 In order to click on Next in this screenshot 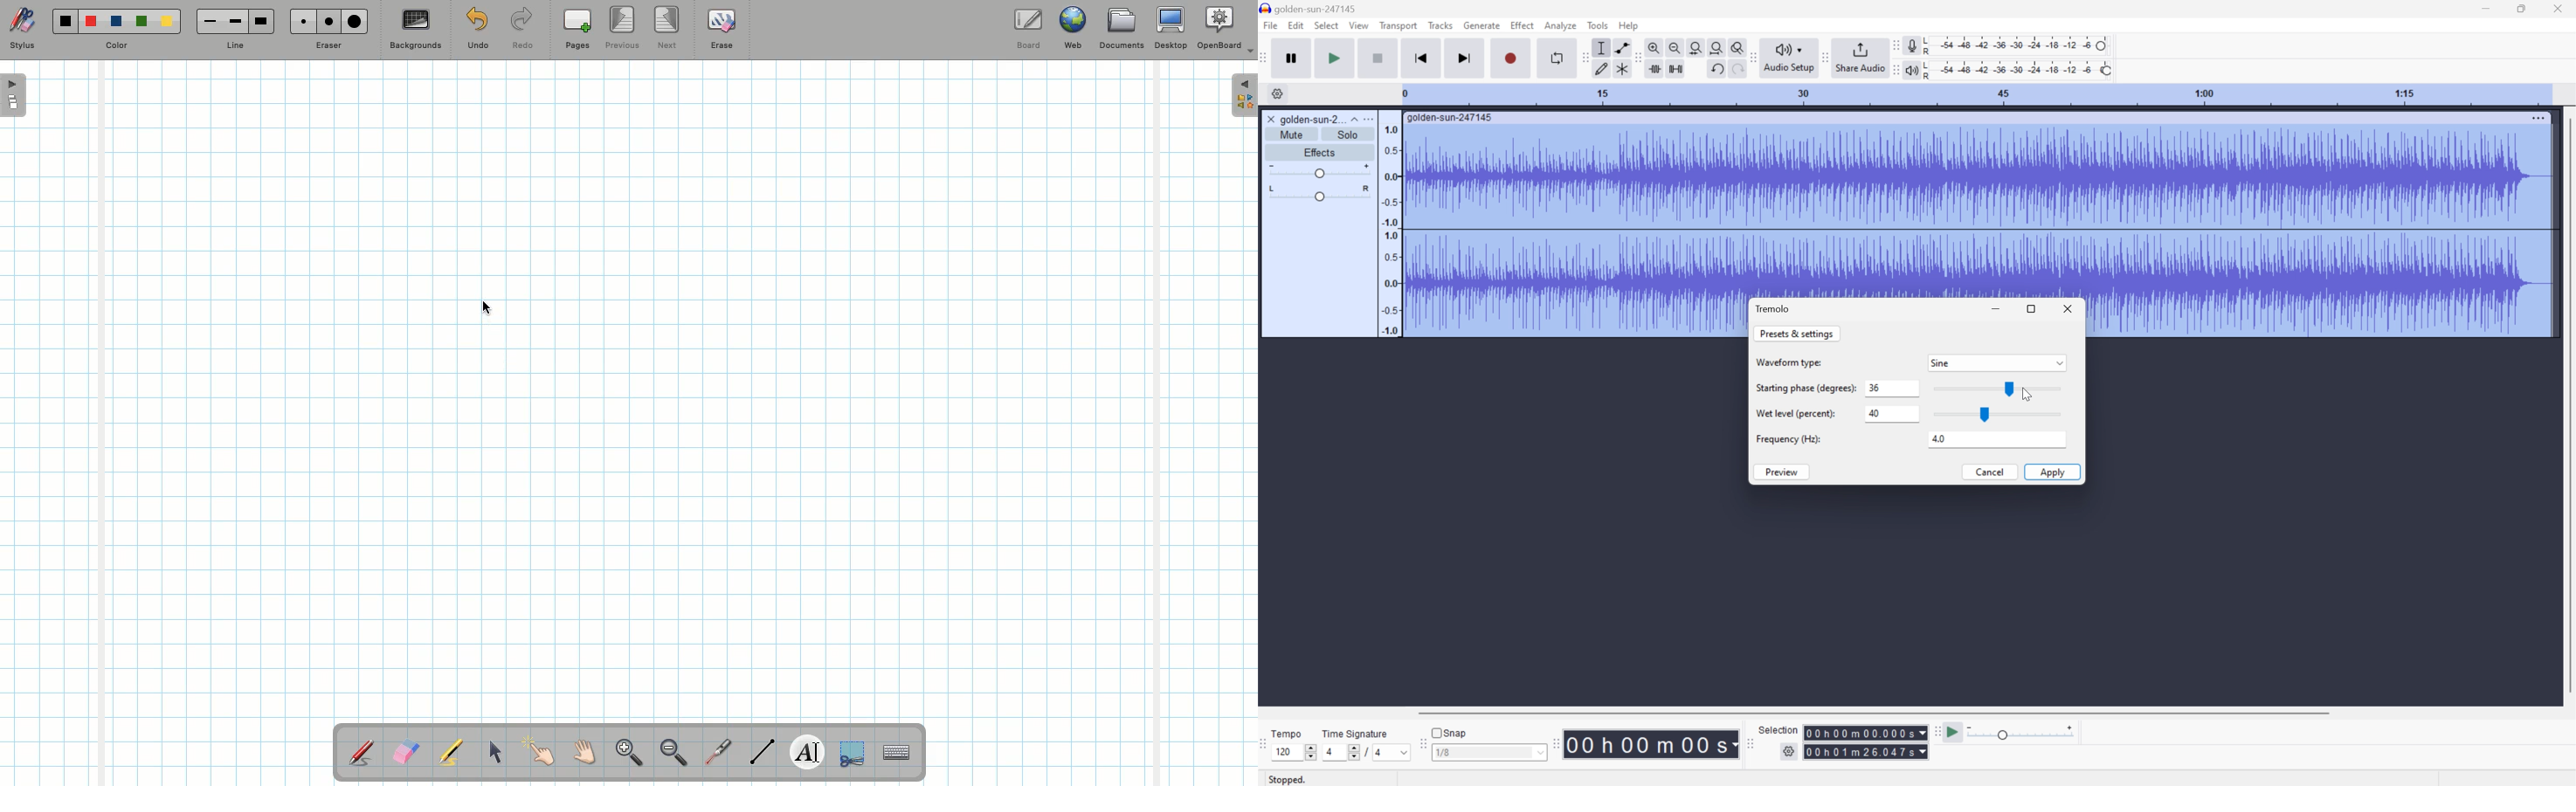, I will do `click(668, 26)`.